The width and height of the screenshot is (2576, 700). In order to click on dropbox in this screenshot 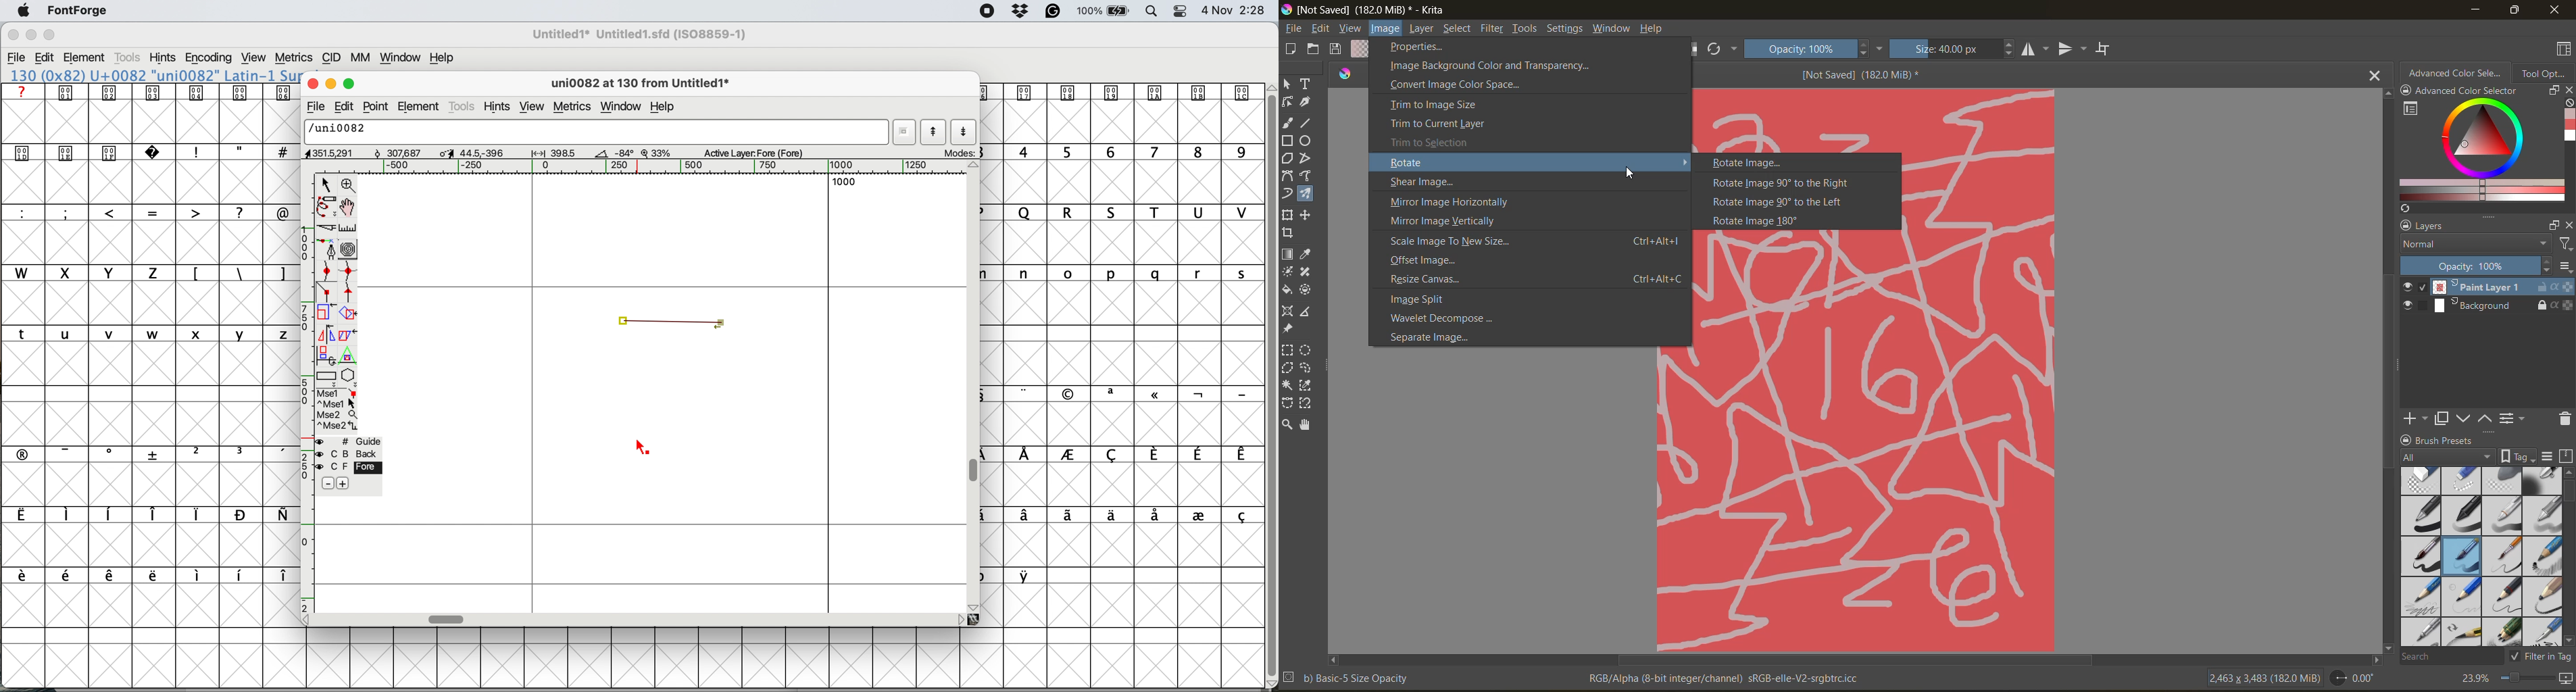, I will do `click(1022, 10)`.